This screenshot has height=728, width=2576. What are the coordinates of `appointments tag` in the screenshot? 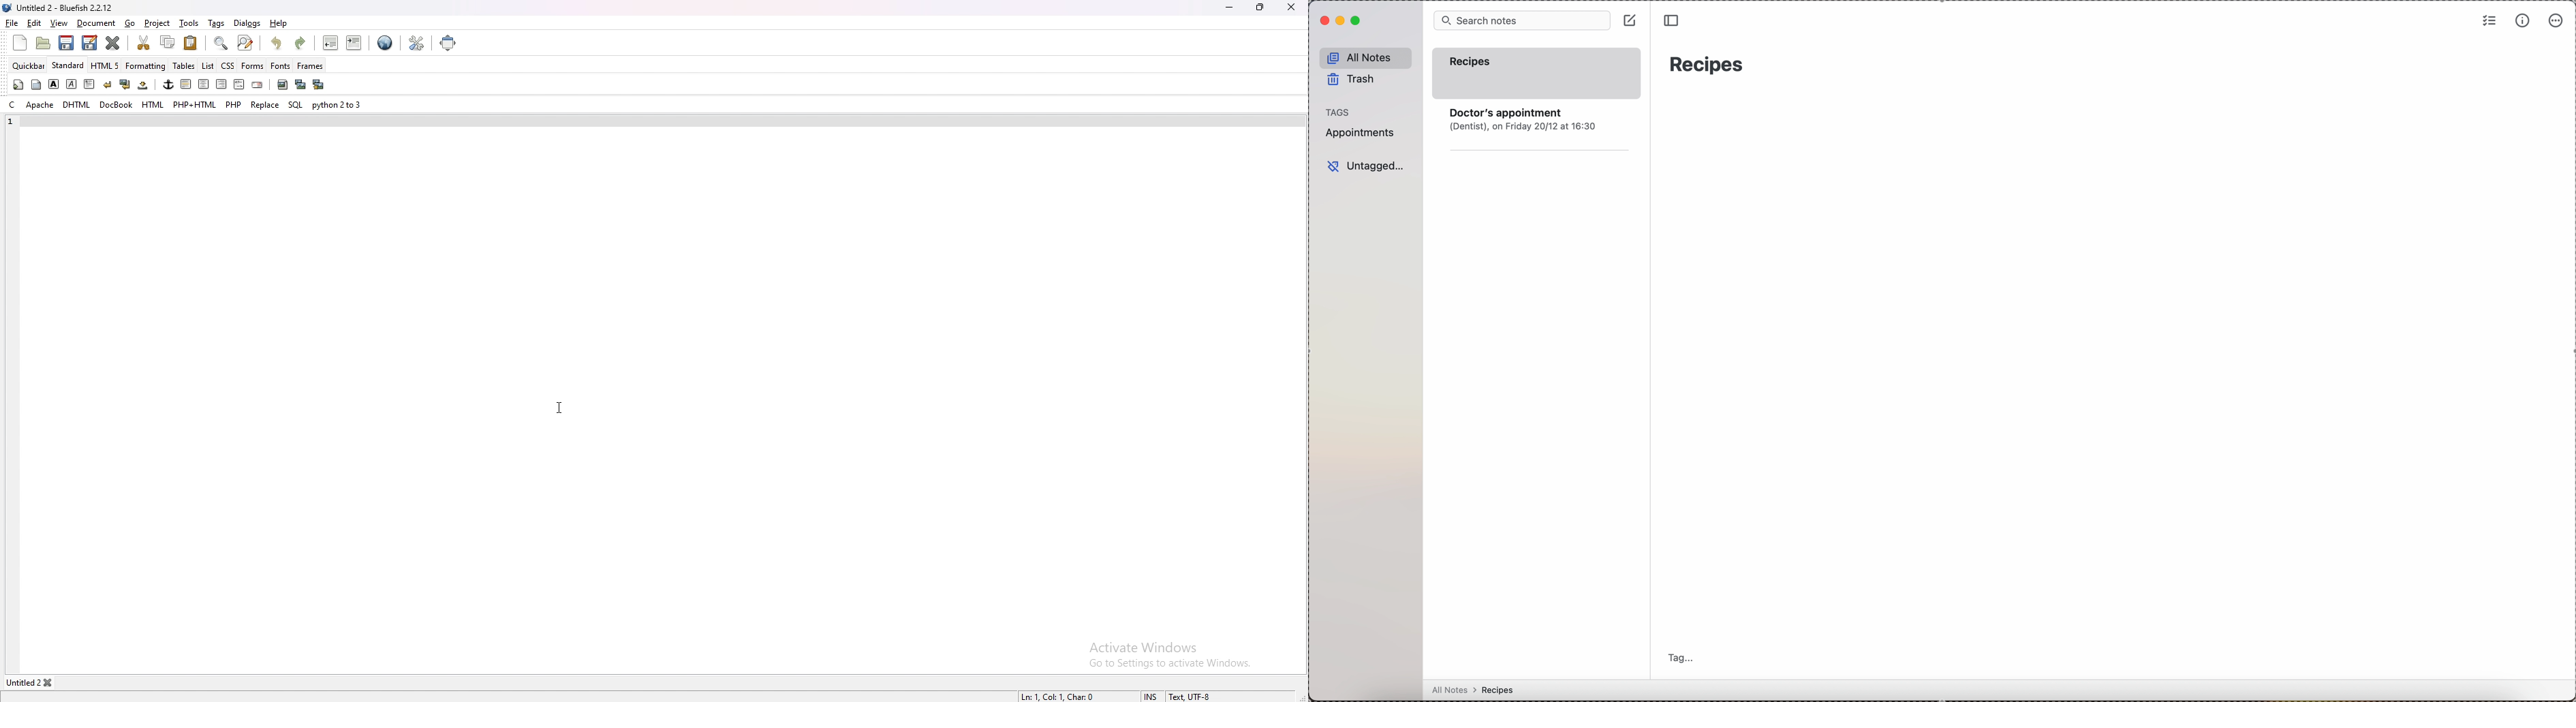 It's located at (1363, 135).